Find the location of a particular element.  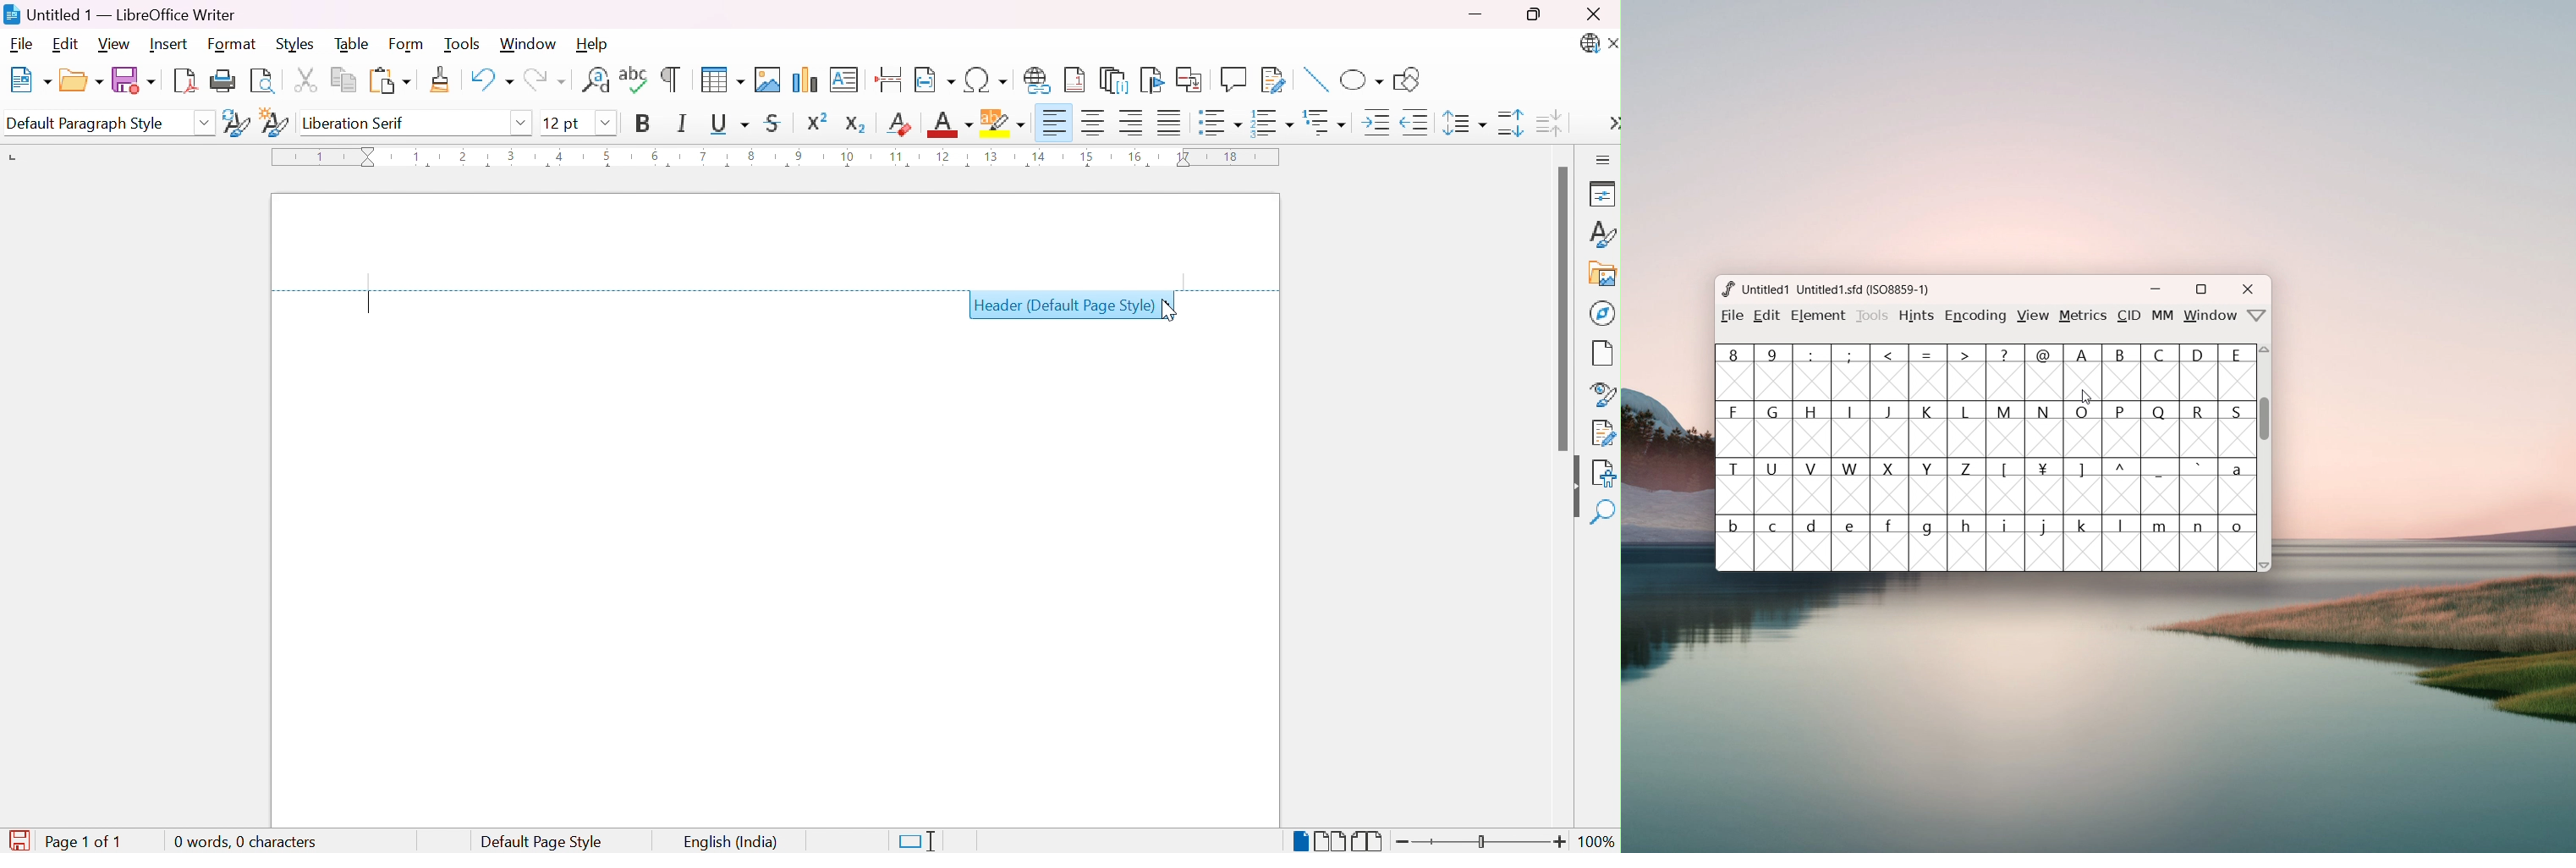

Form is located at coordinates (409, 45).